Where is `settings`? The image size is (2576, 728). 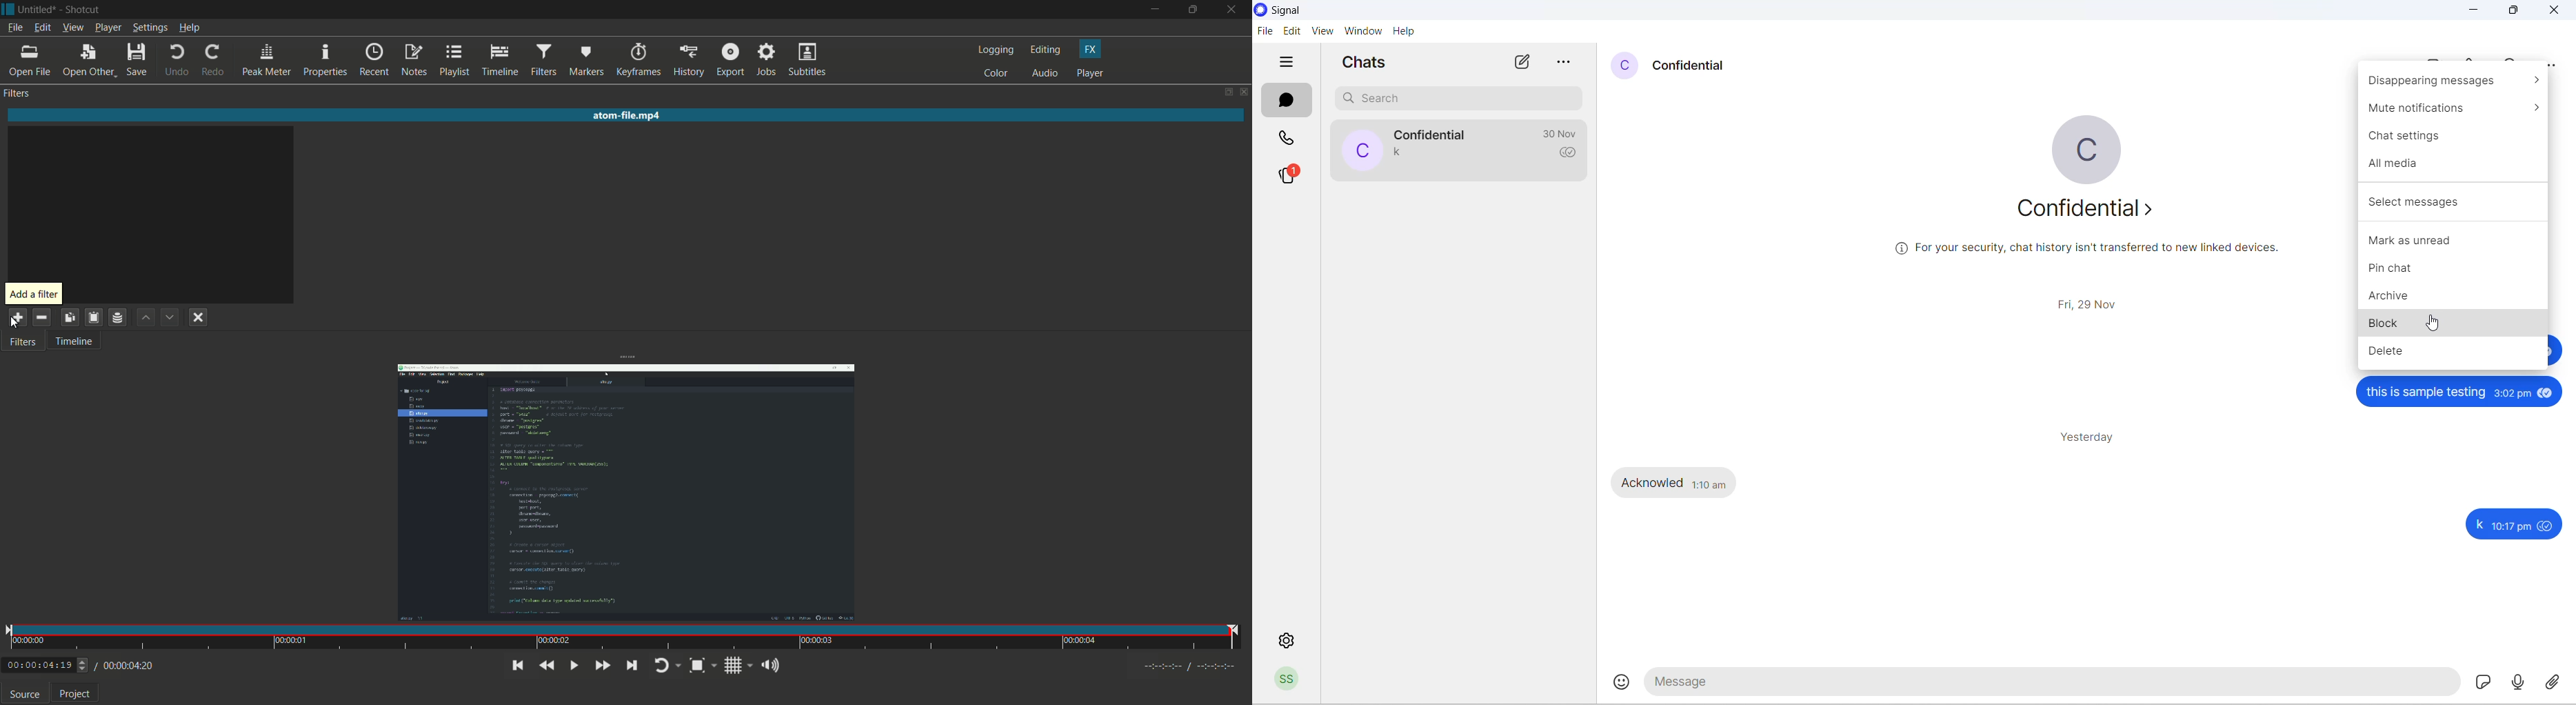
settings is located at coordinates (1290, 644).